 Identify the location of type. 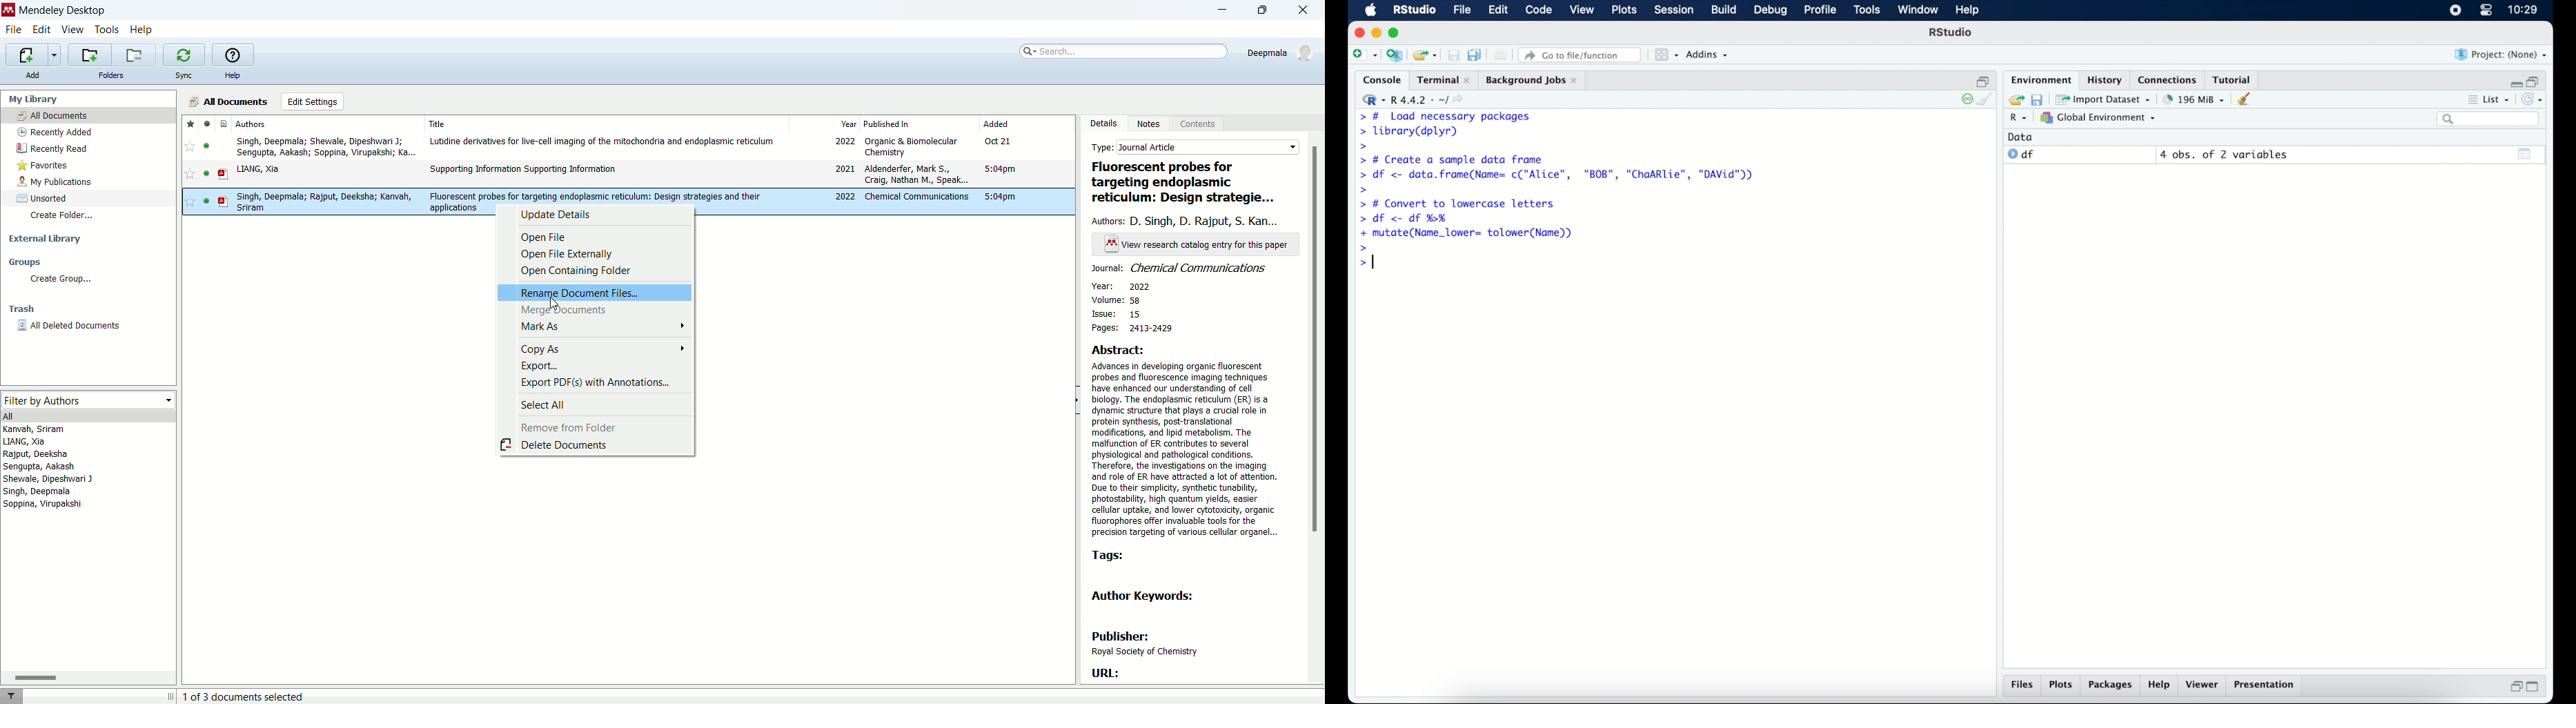
(1196, 148).